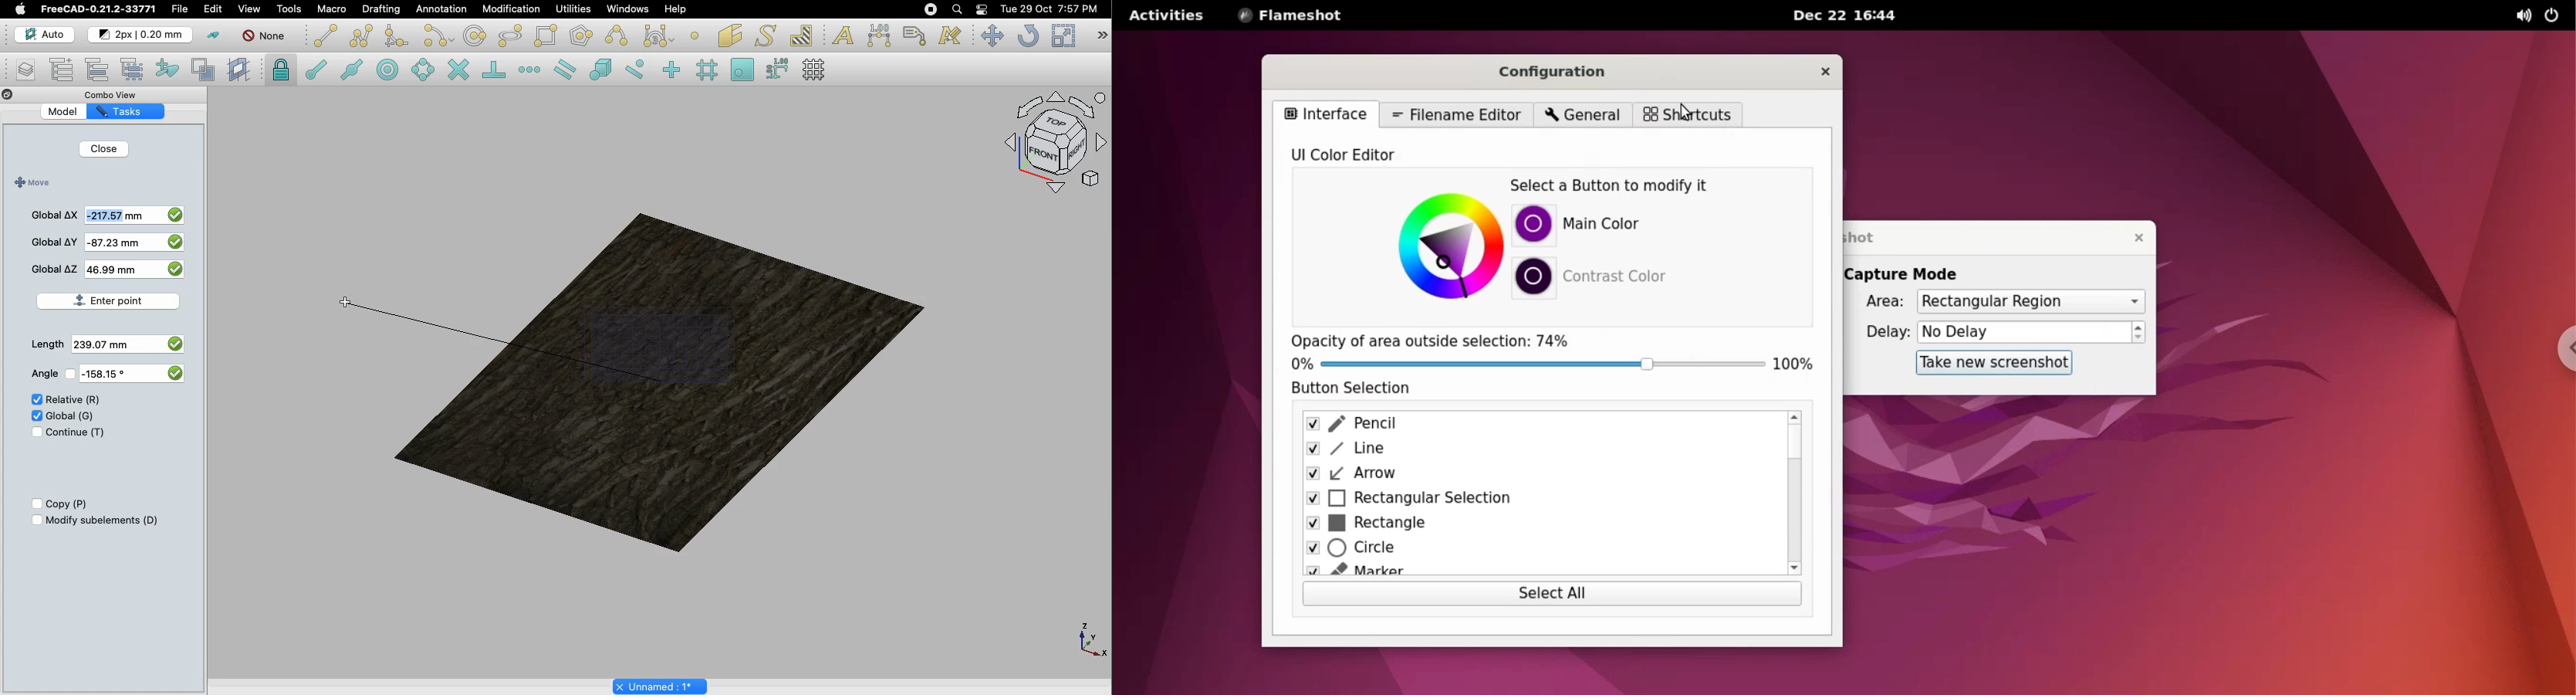 The image size is (2576, 700). What do you see at coordinates (289, 9) in the screenshot?
I see `Tools` at bounding box center [289, 9].